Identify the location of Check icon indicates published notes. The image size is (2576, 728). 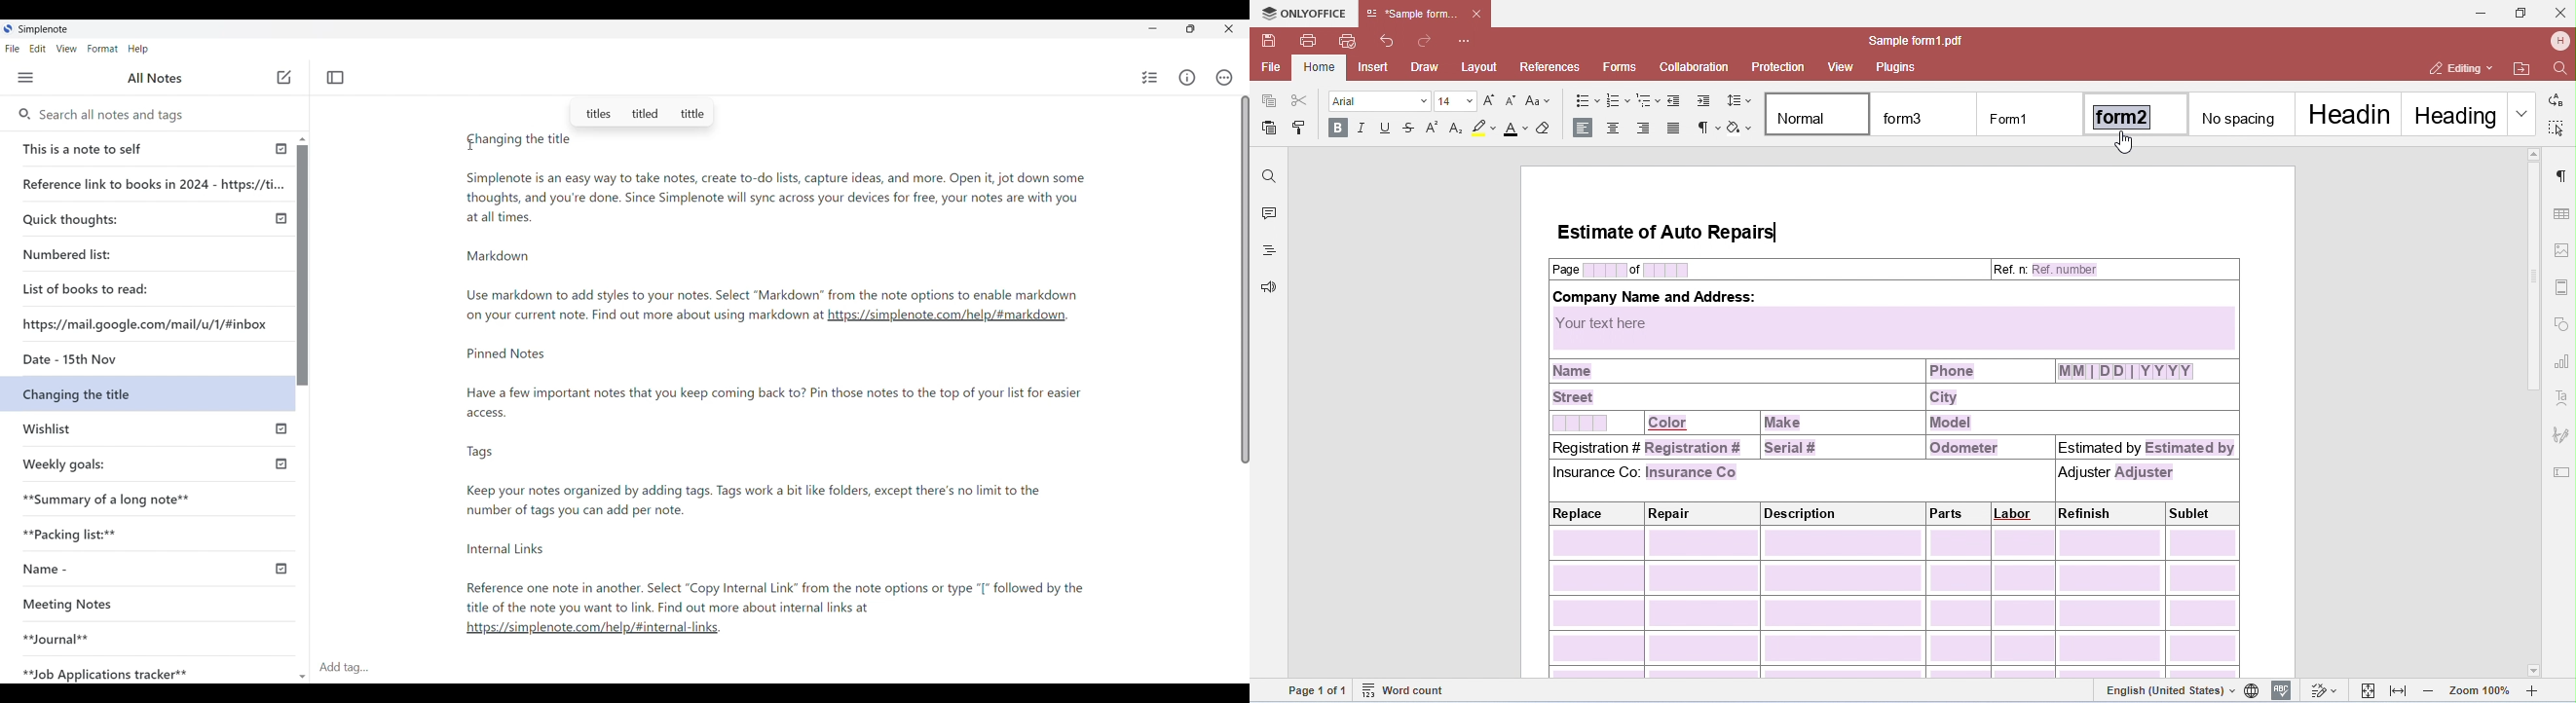
(283, 430).